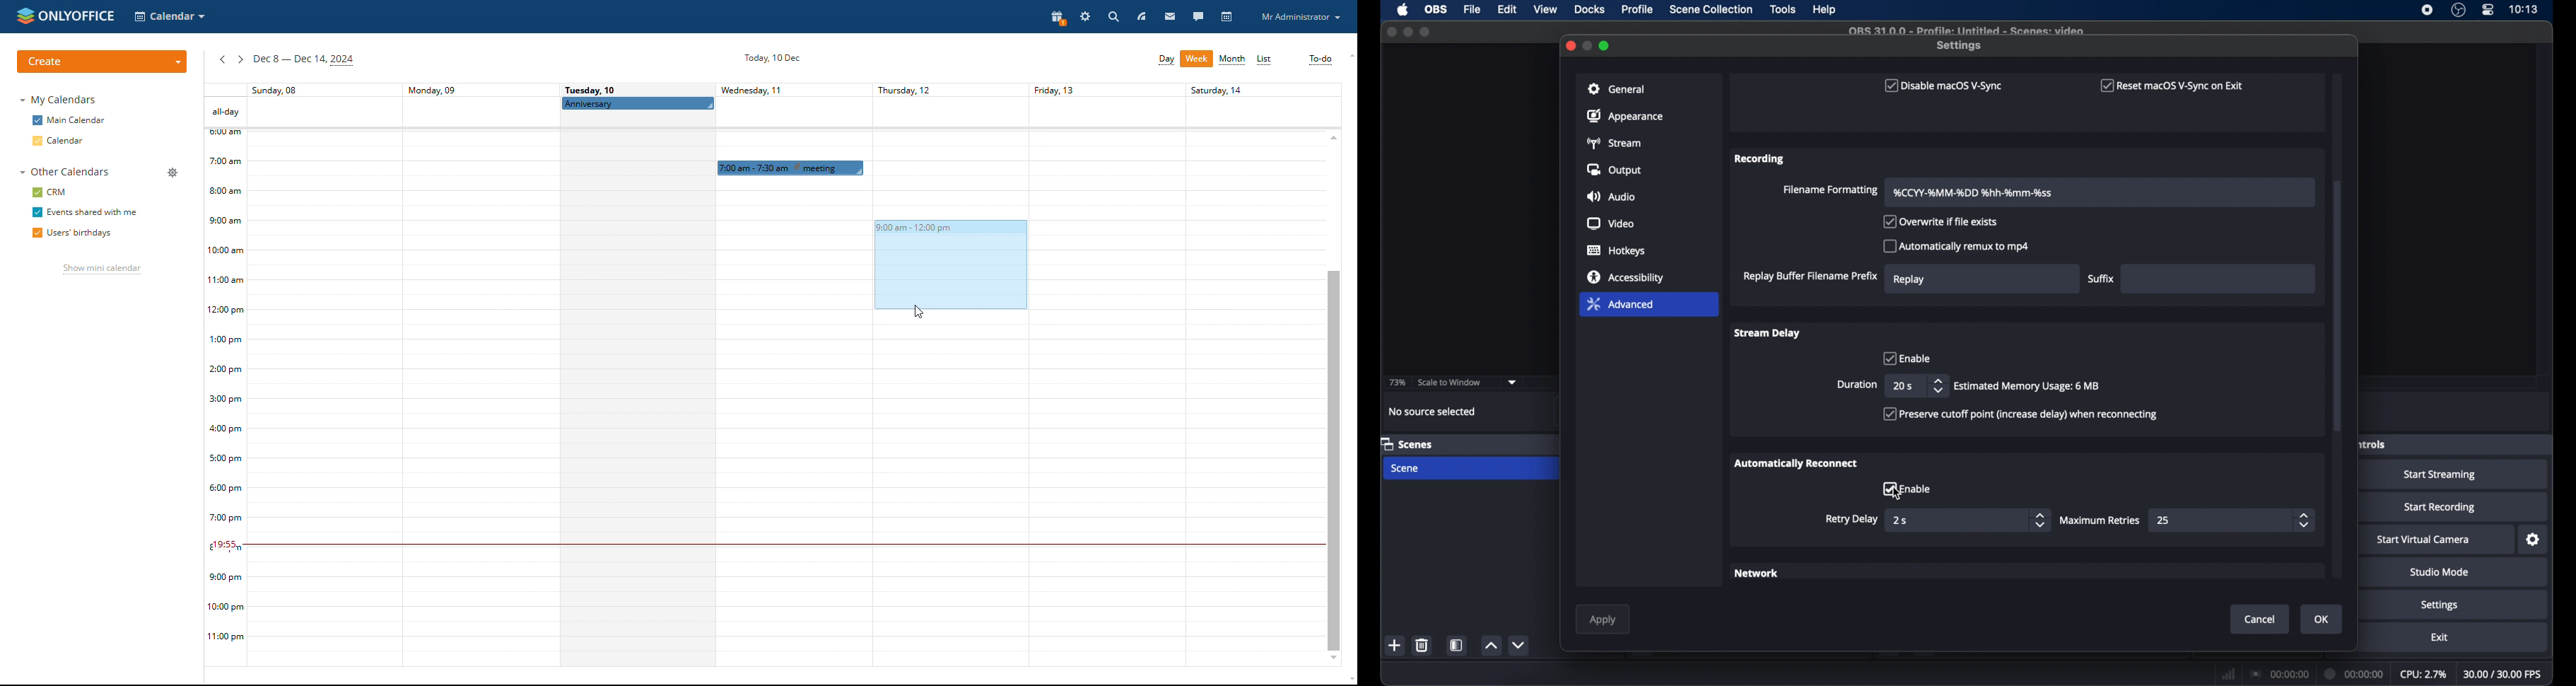 The image size is (2576, 700). Describe the element at coordinates (85, 234) in the screenshot. I see `users' birthdays` at that location.